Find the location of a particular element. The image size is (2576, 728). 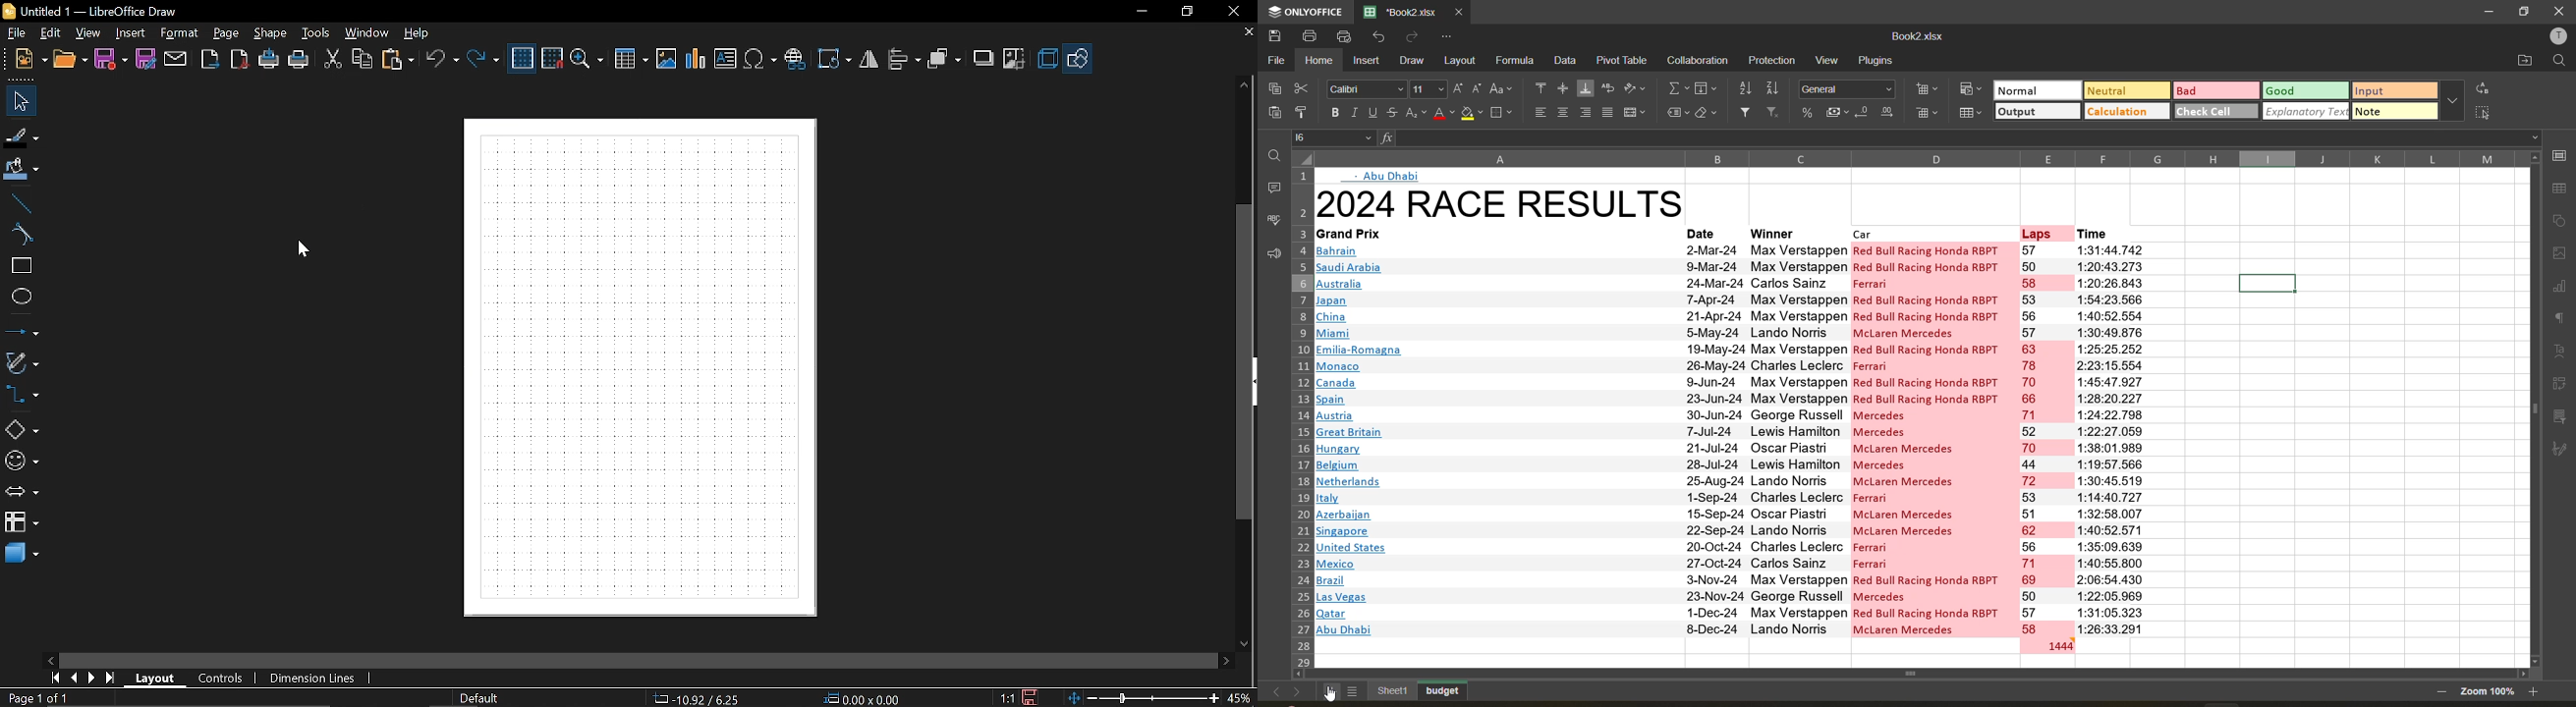

fill color is located at coordinates (1472, 114).